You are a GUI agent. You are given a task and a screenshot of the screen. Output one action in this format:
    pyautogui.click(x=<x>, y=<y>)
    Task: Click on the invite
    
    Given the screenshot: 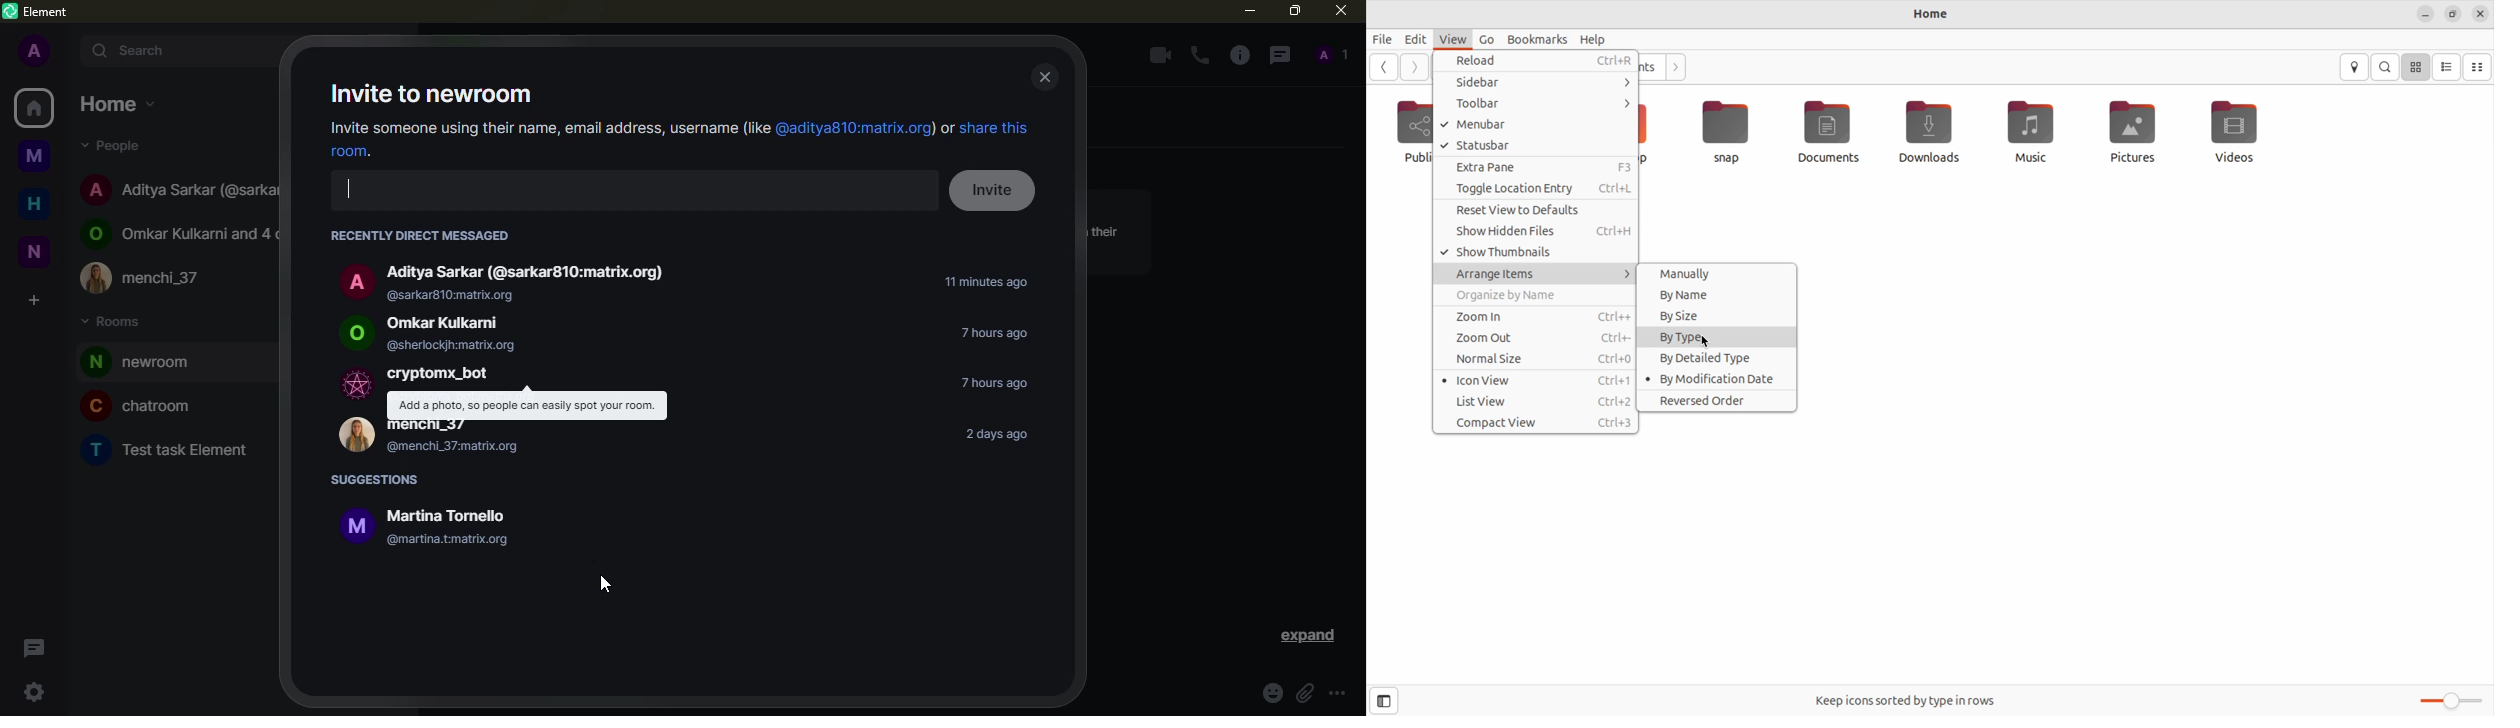 What is the action you would take?
    pyautogui.click(x=993, y=189)
    